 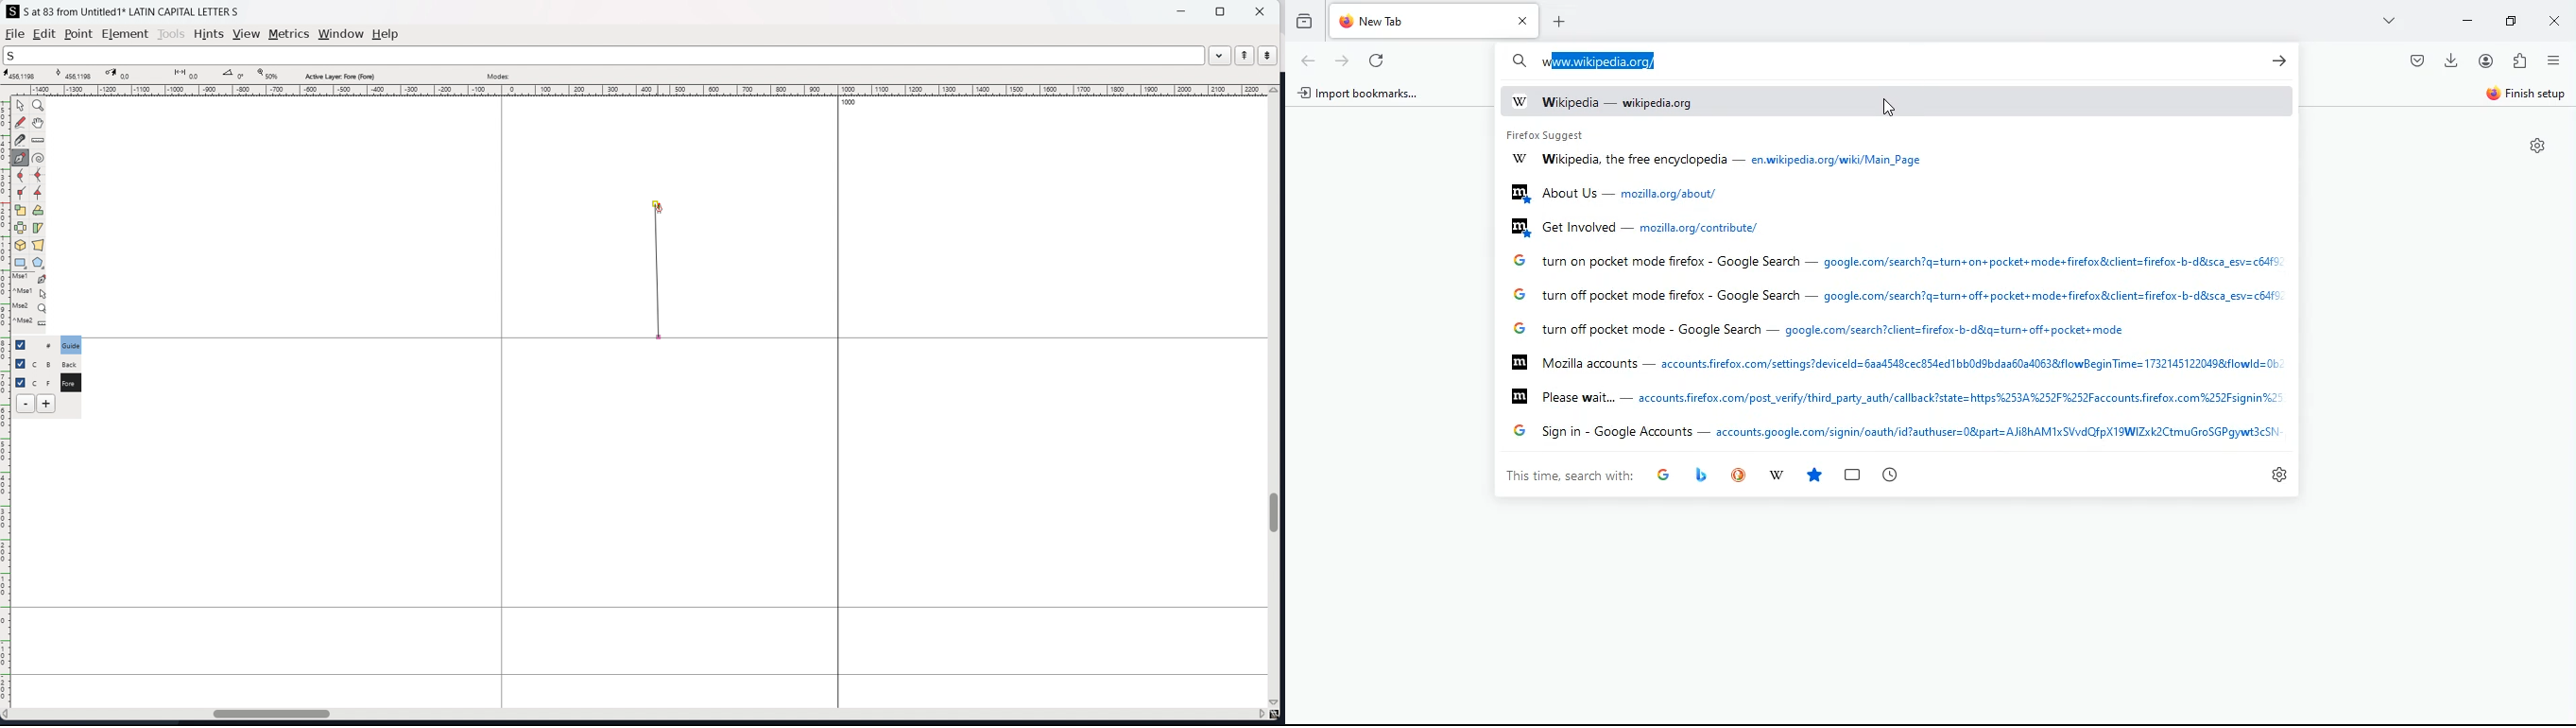 I want to click on settings, so click(x=2538, y=146).